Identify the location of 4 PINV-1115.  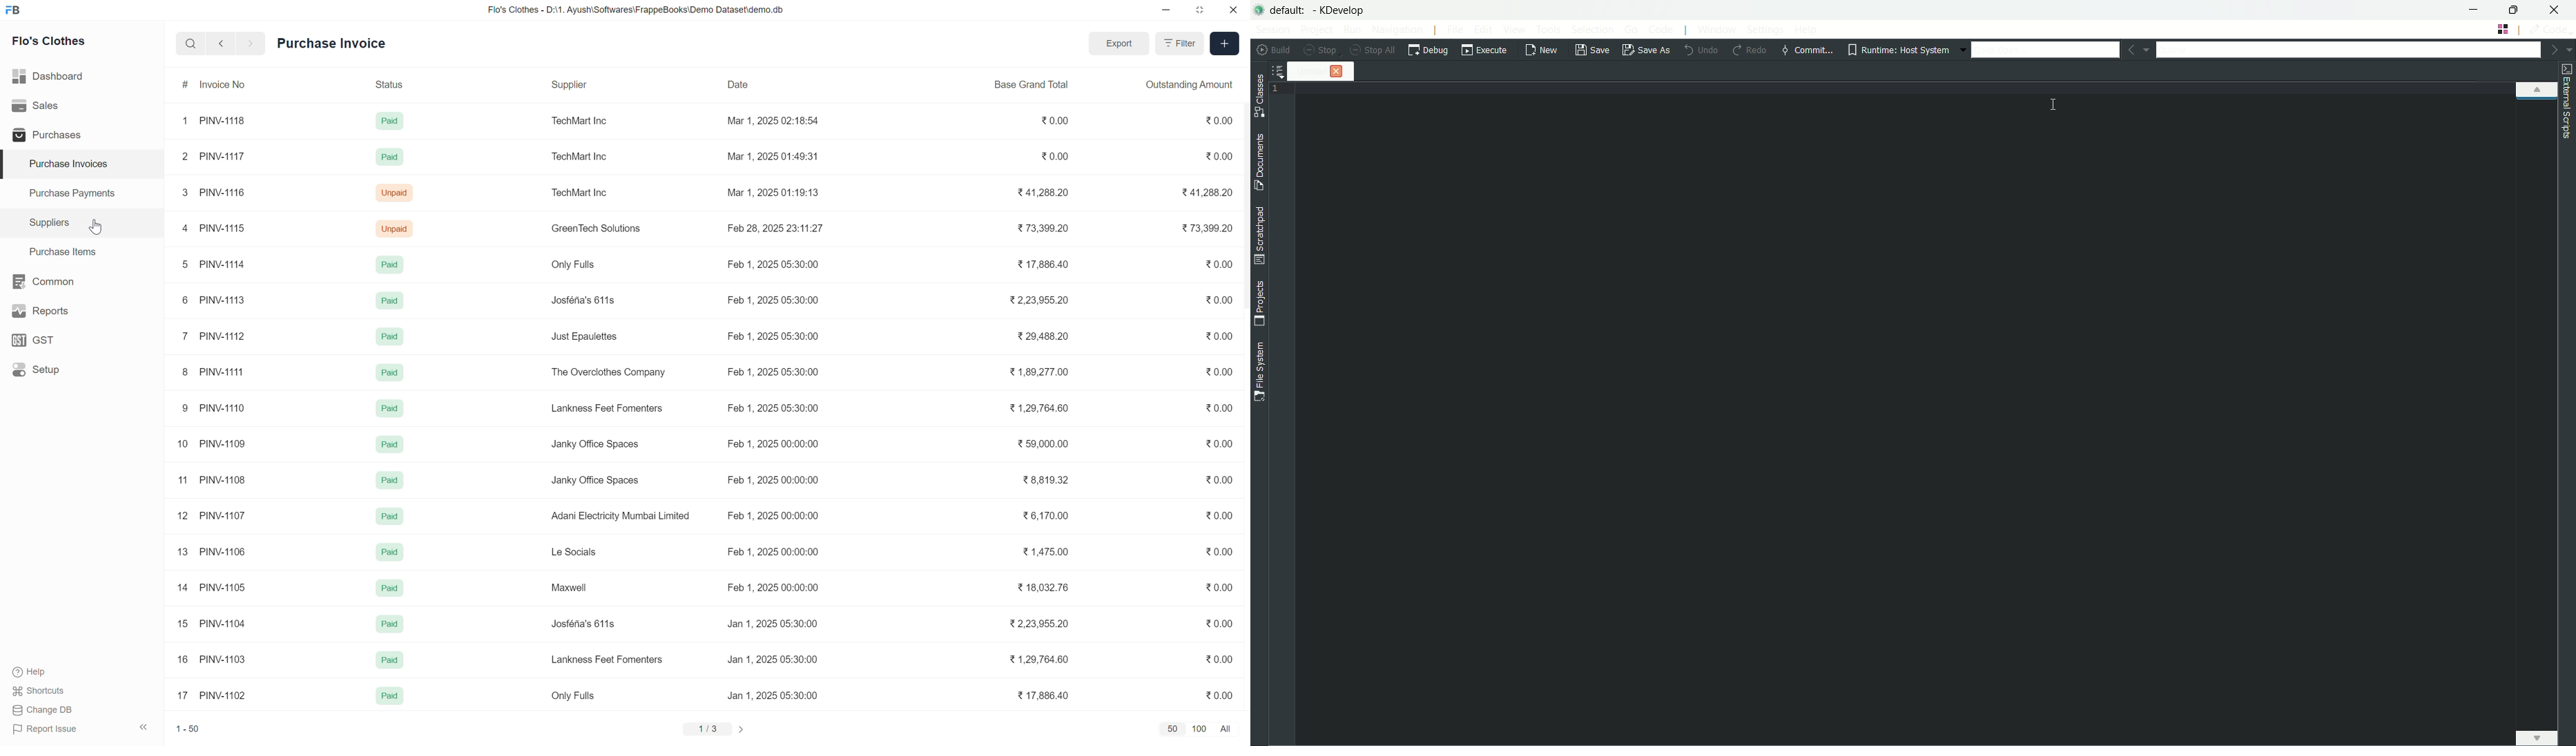
(209, 224).